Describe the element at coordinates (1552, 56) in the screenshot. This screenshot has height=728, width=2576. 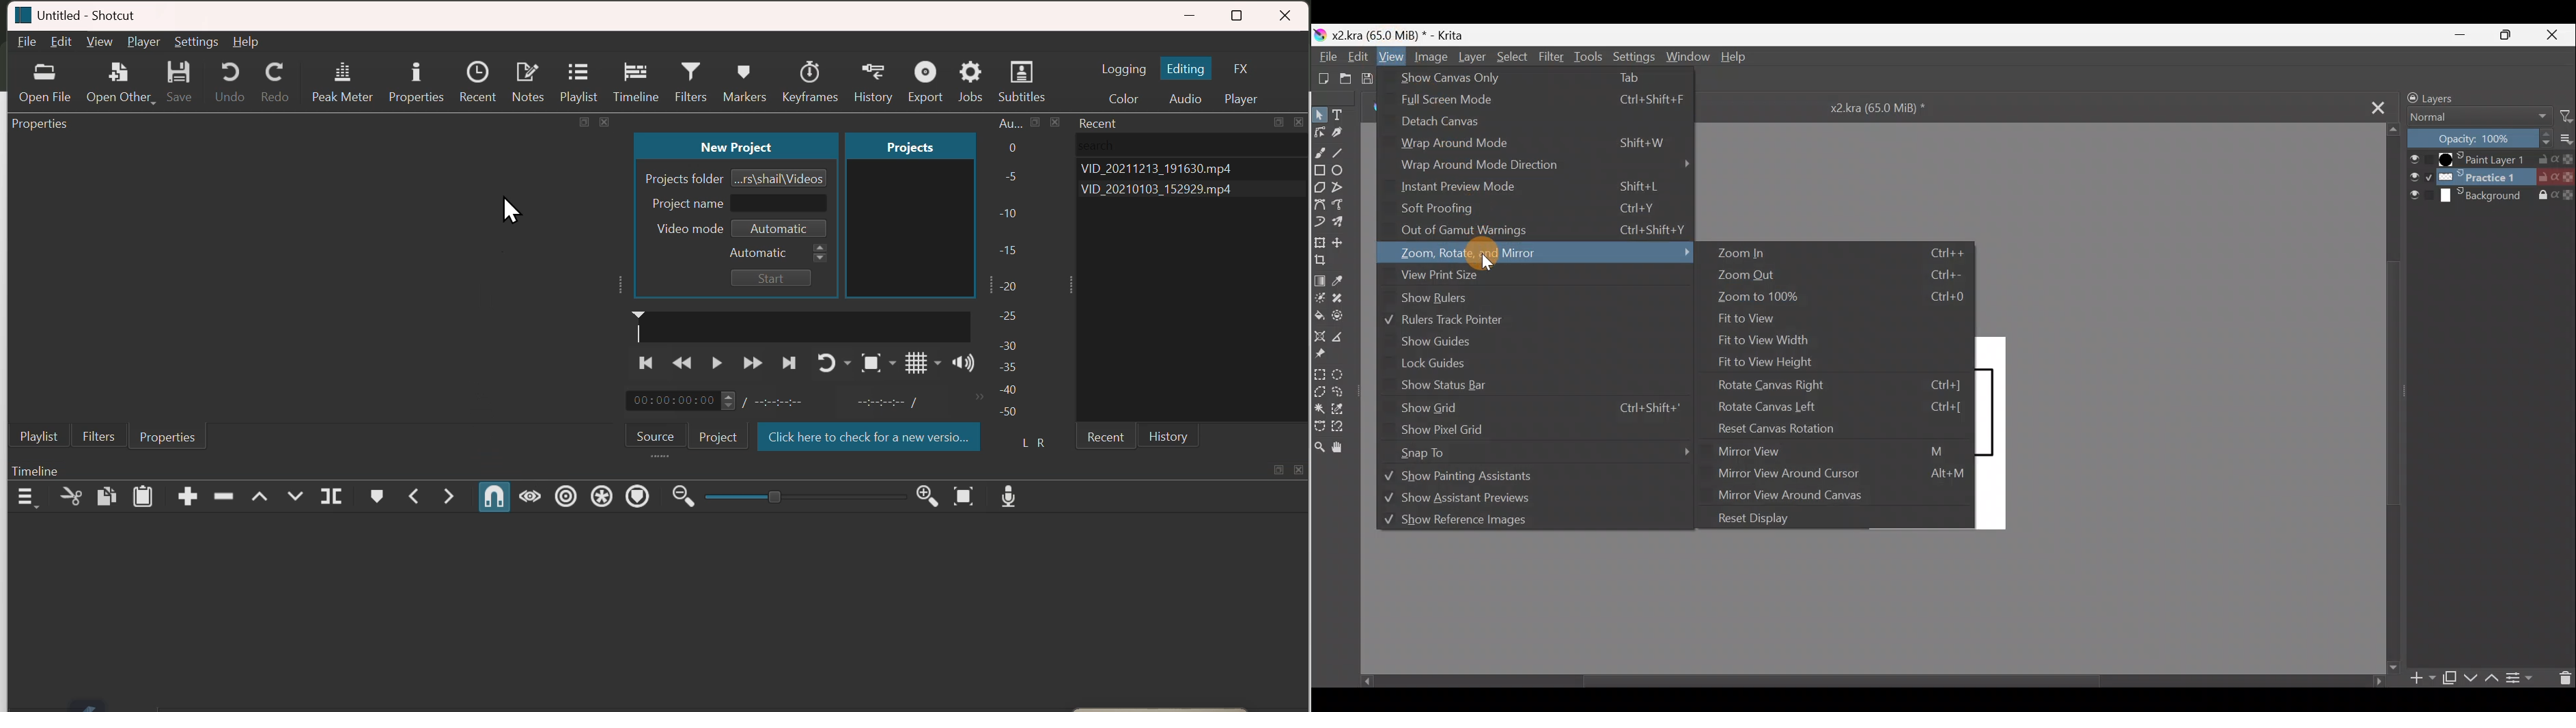
I see `Filter` at that location.